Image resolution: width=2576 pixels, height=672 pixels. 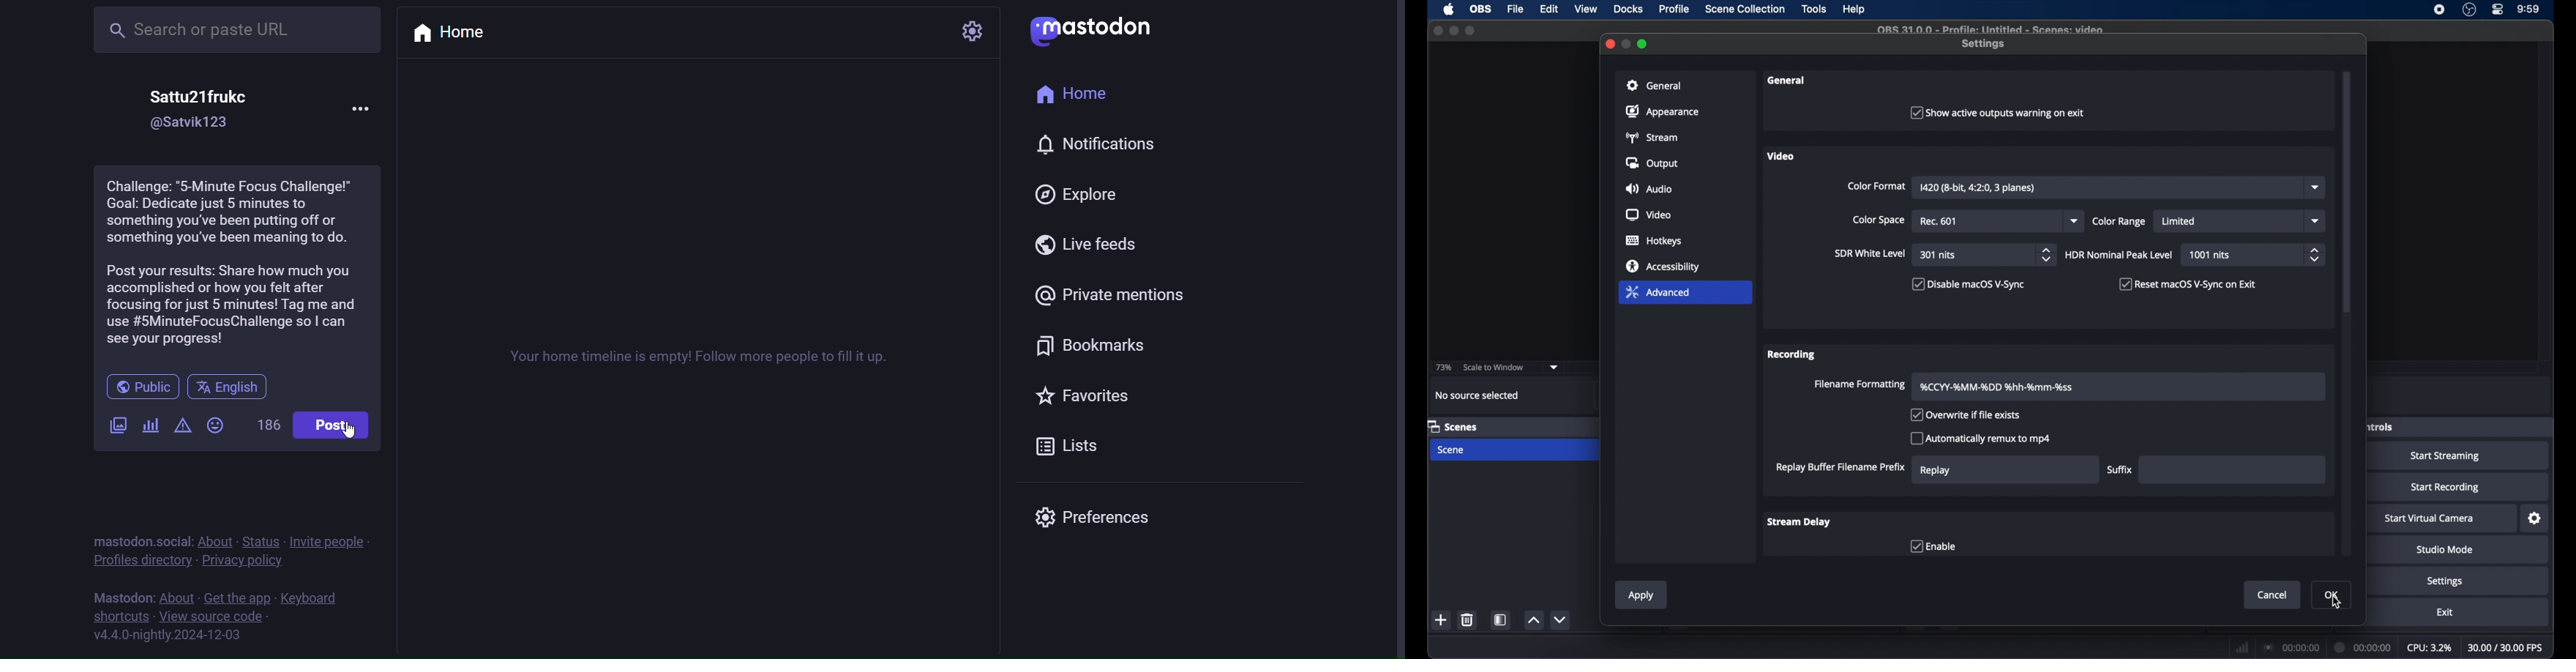 I want to click on settings, so click(x=2535, y=518).